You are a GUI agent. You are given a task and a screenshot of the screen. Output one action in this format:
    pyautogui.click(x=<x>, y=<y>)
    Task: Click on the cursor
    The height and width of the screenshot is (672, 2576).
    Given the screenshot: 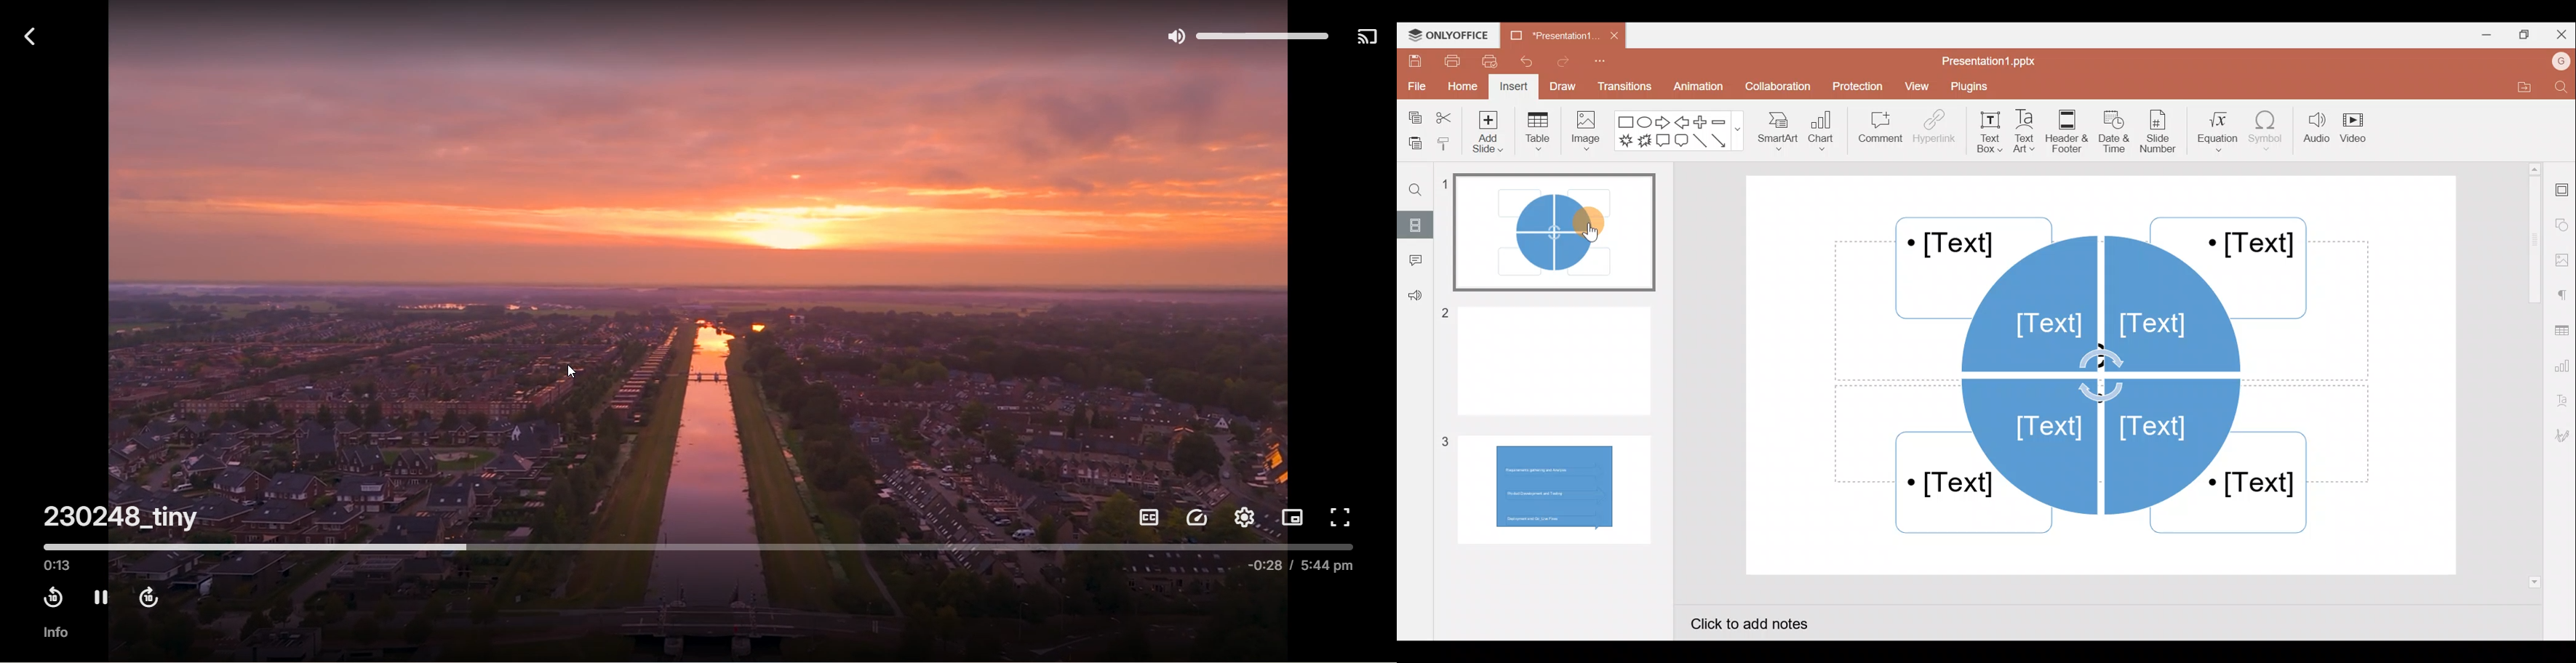 What is the action you would take?
    pyautogui.click(x=574, y=371)
    